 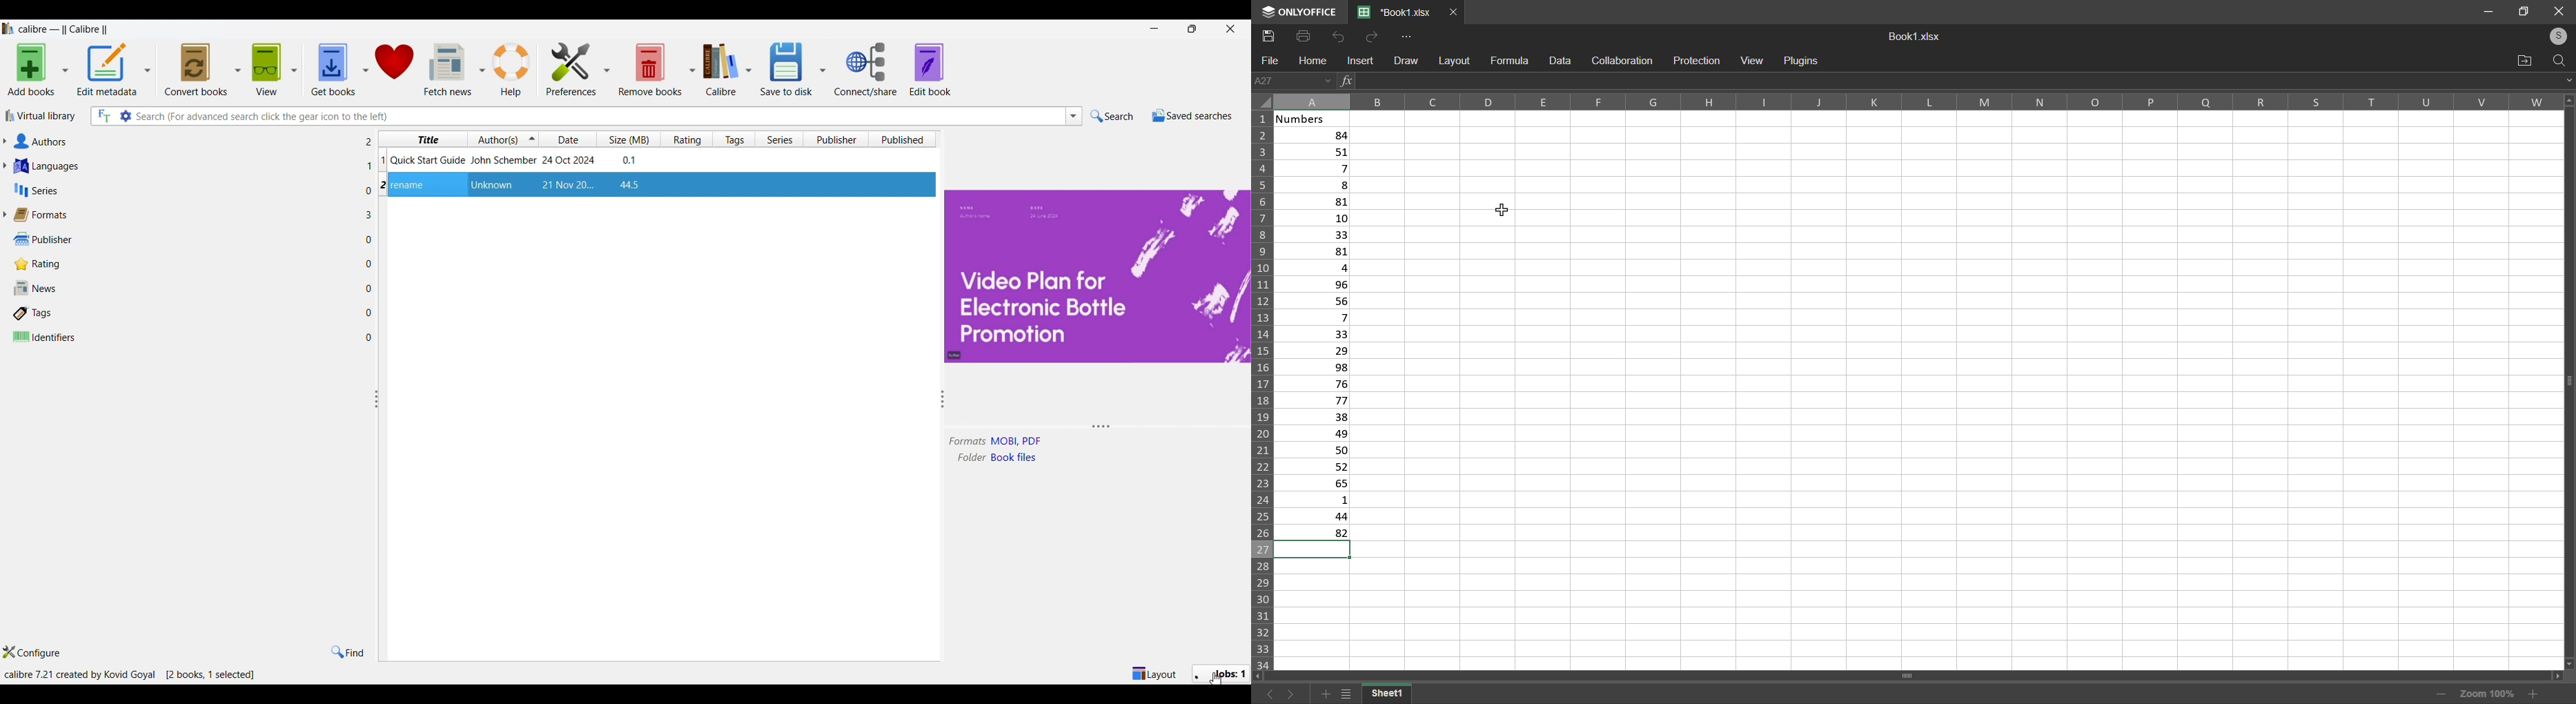 What do you see at coordinates (1454, 61) in the screenshot?
I see `layout` at bounding box center [1454, 61].